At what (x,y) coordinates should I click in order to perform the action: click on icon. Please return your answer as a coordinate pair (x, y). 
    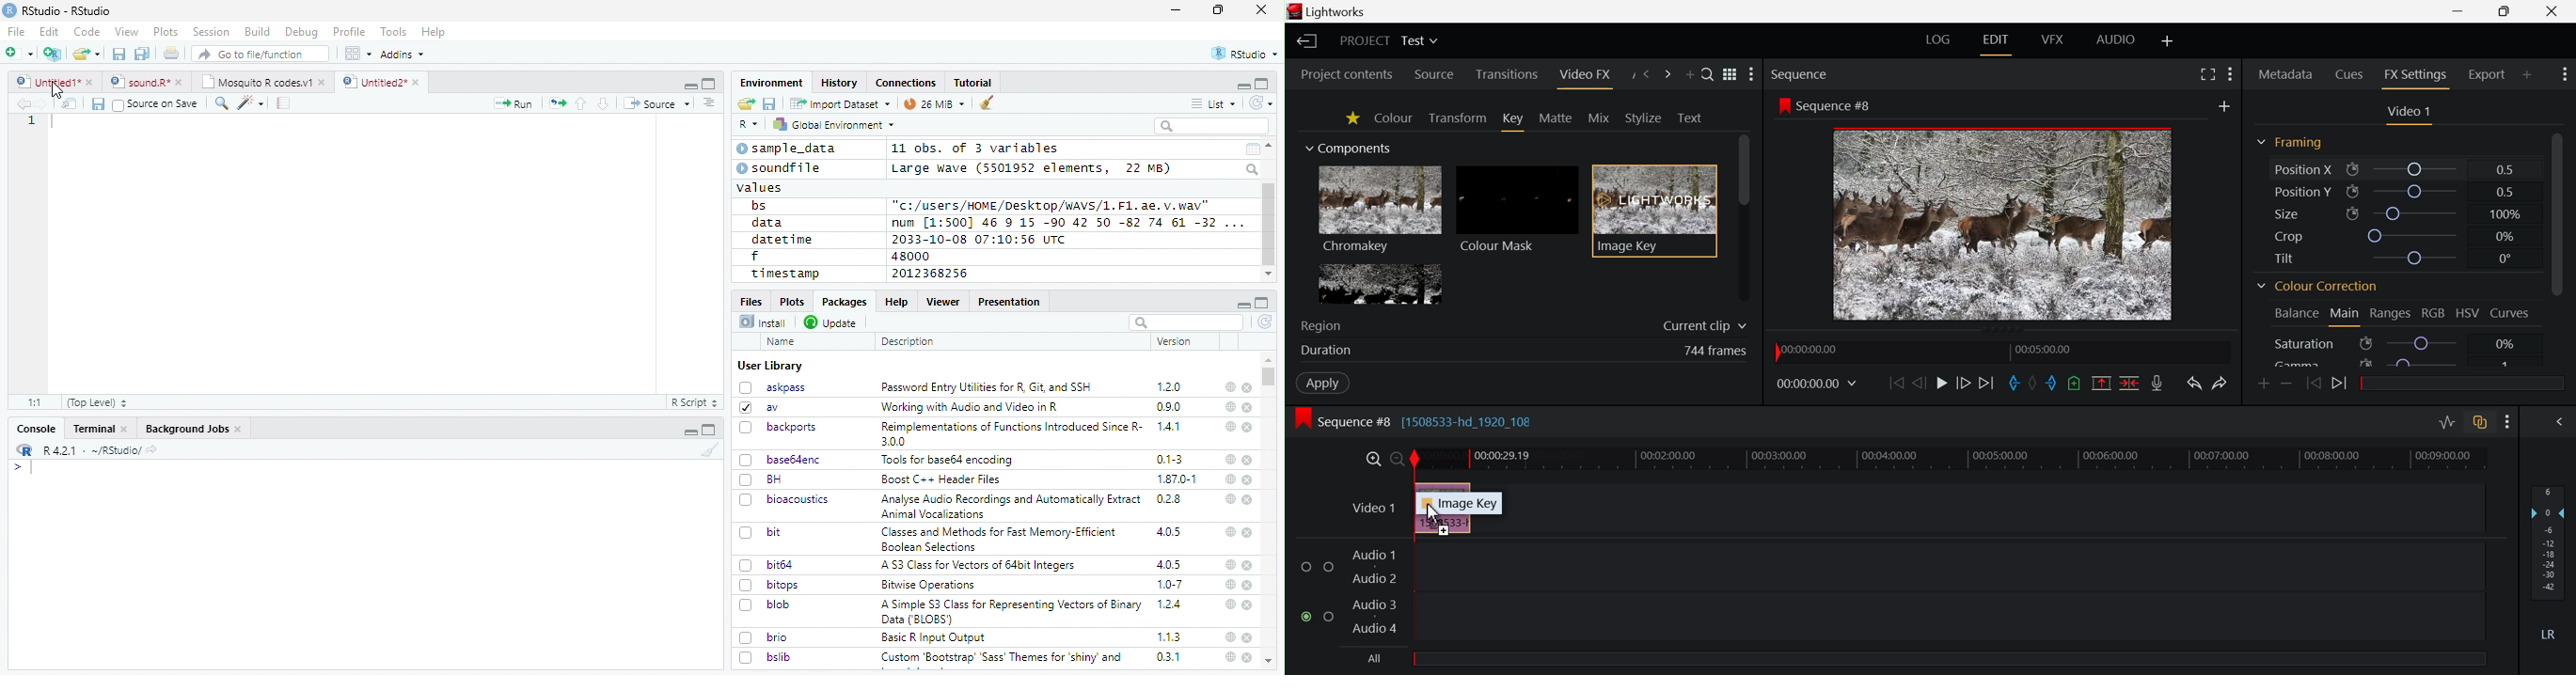
    Looking at the image, I should click on (1783, 105).